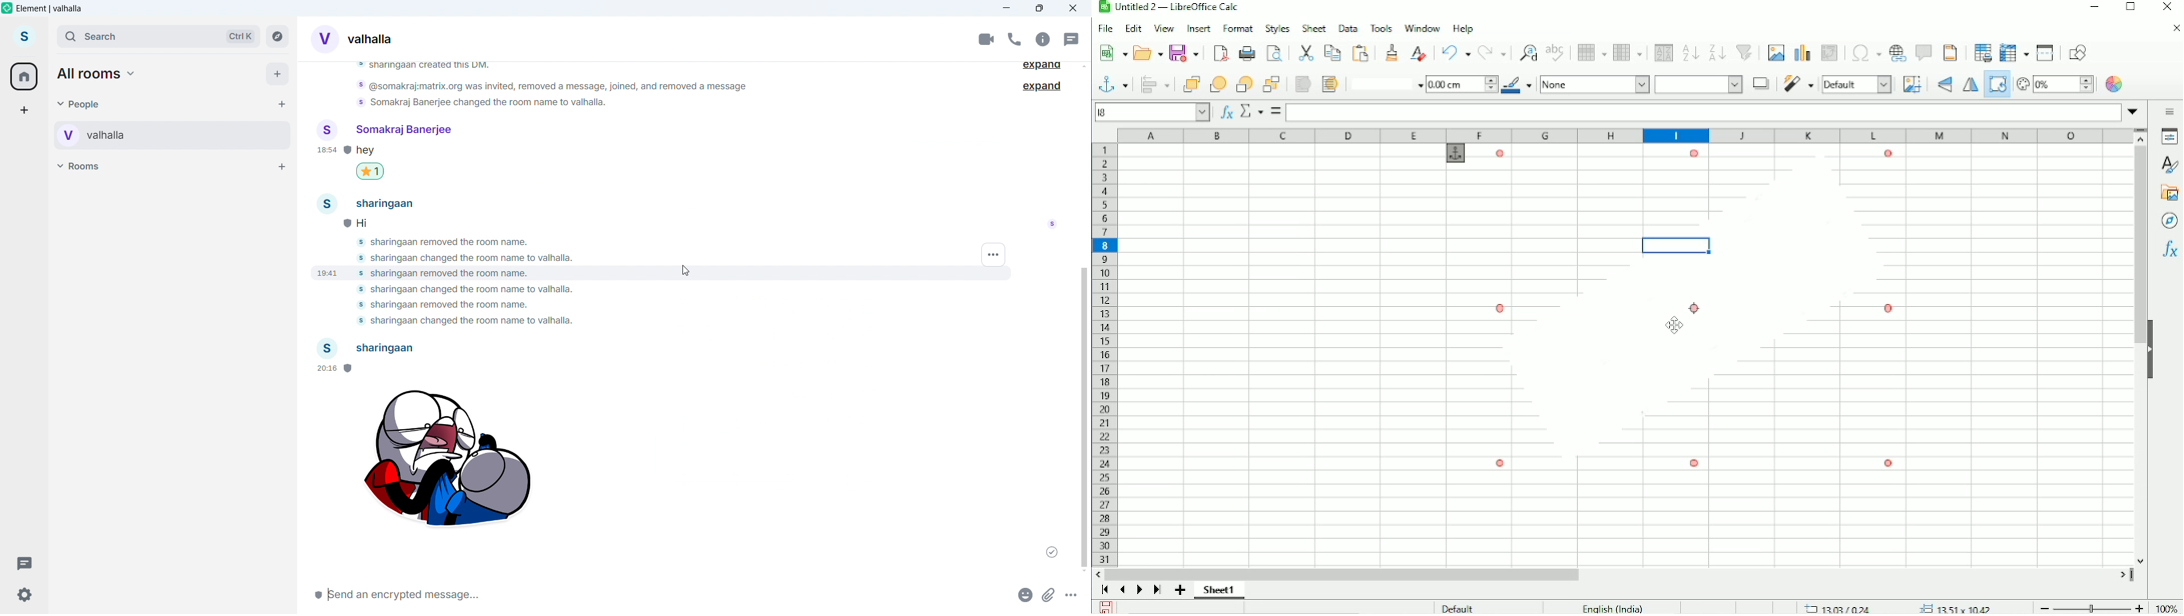 Image resolution: width=2184 pixels, height=616 pixels. What do you see at coordinates (2014, 53) in the screenshot?
I see `Freeze rows and columns` at bounding box center [2014, 53].